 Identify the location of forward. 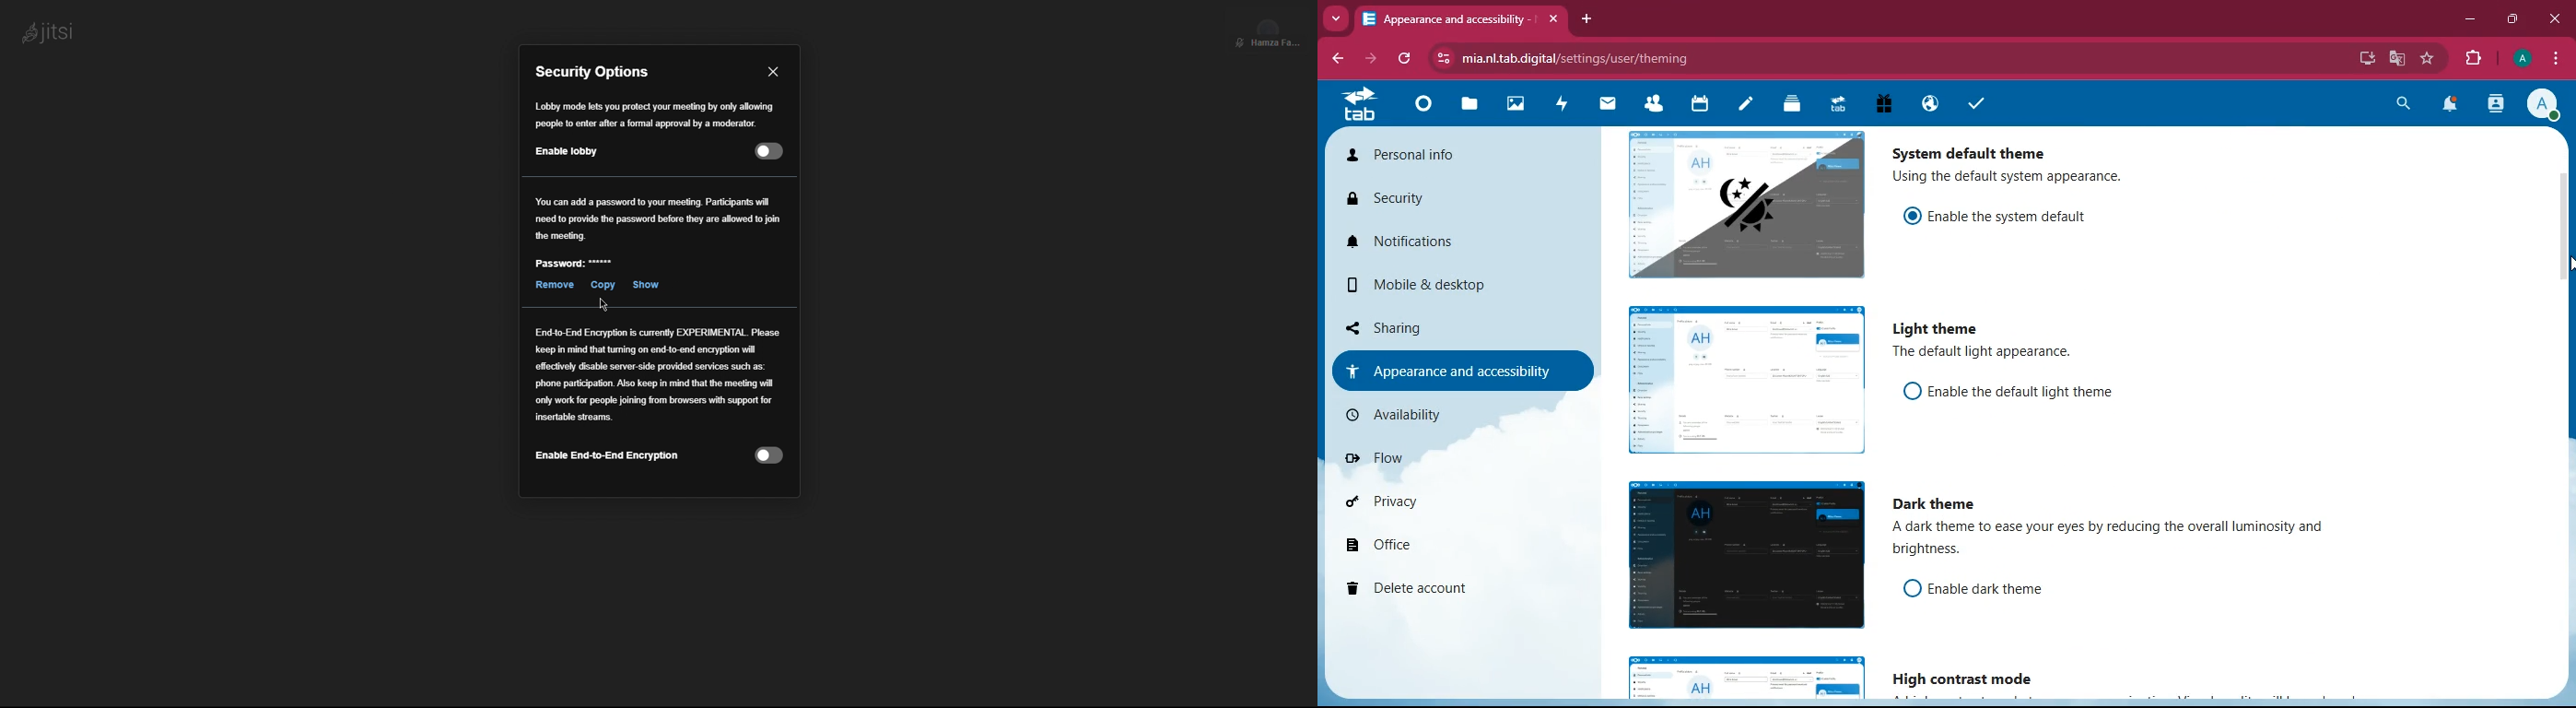
(1373, 59).